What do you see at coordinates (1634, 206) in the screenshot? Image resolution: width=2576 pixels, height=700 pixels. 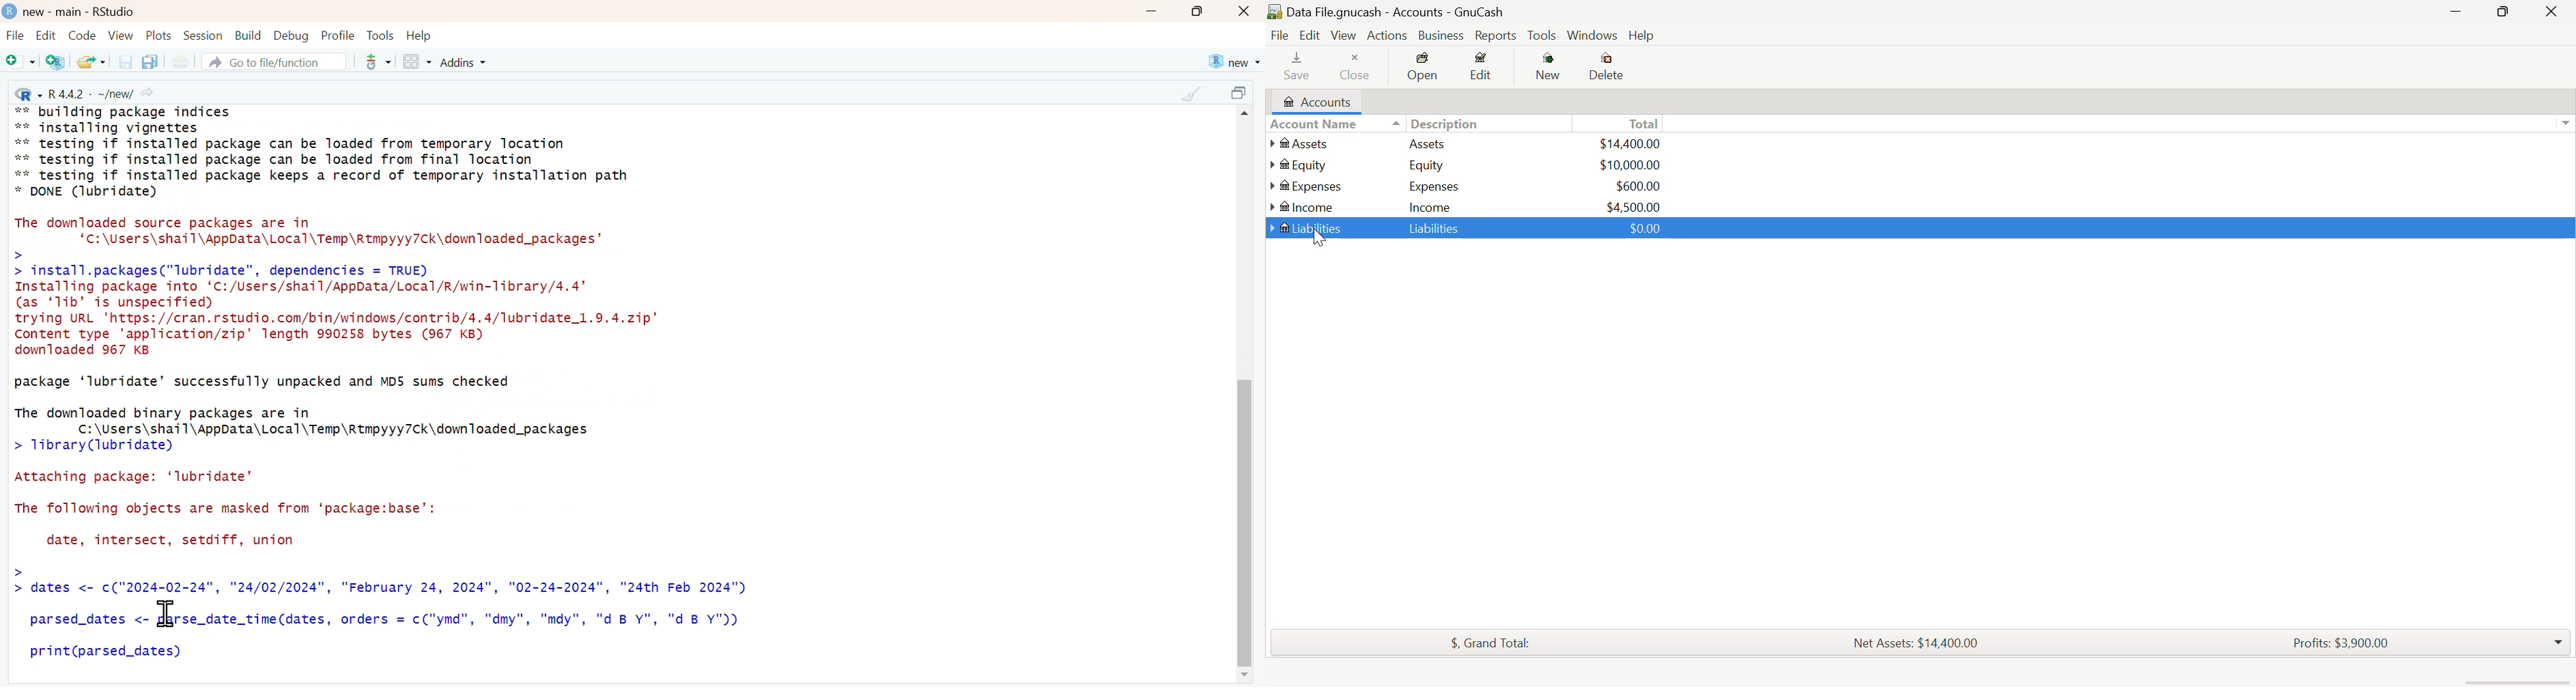 I see `USD` at bounding box center [1634, 206].